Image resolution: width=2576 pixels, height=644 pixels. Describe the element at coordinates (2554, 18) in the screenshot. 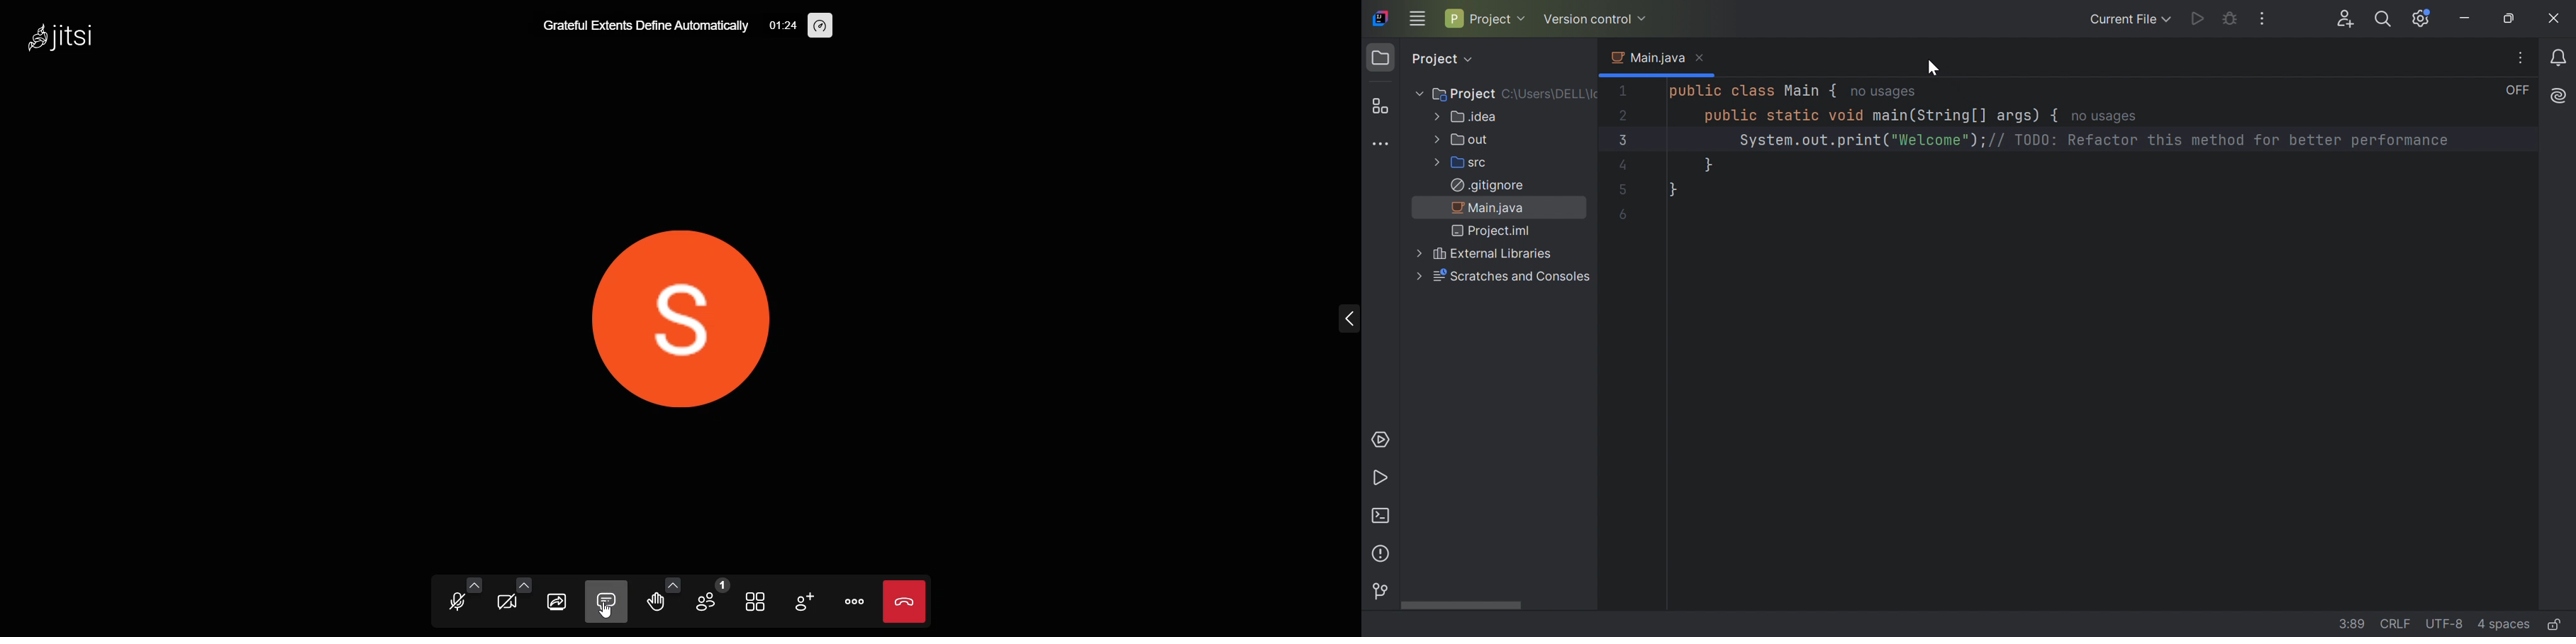

I see `Close` at that location.